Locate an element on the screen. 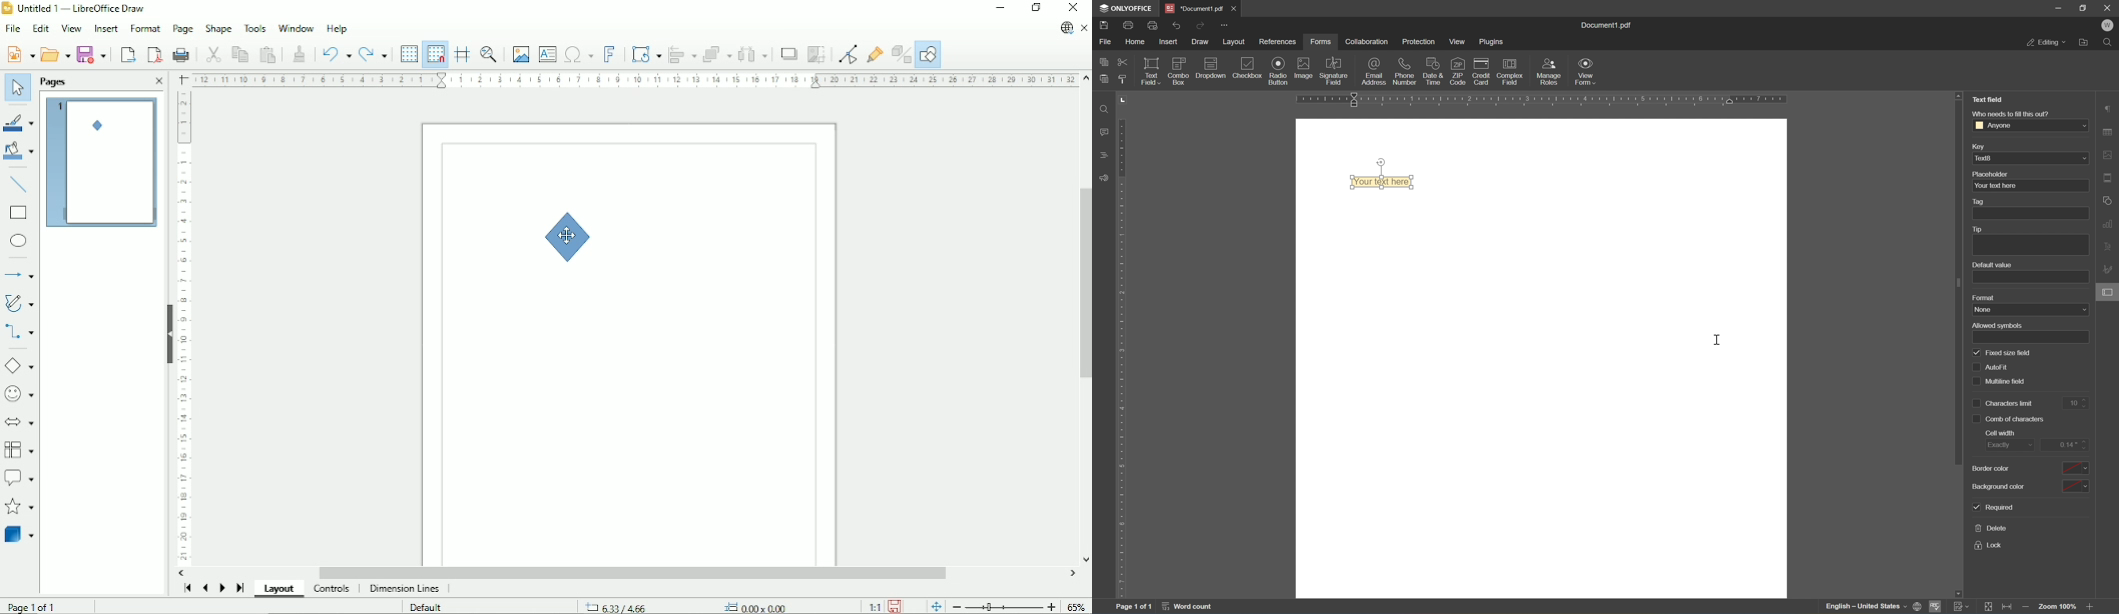 The height and width of the screenshot is (616, 2128). Insert image is located at coordinates (520, 54).